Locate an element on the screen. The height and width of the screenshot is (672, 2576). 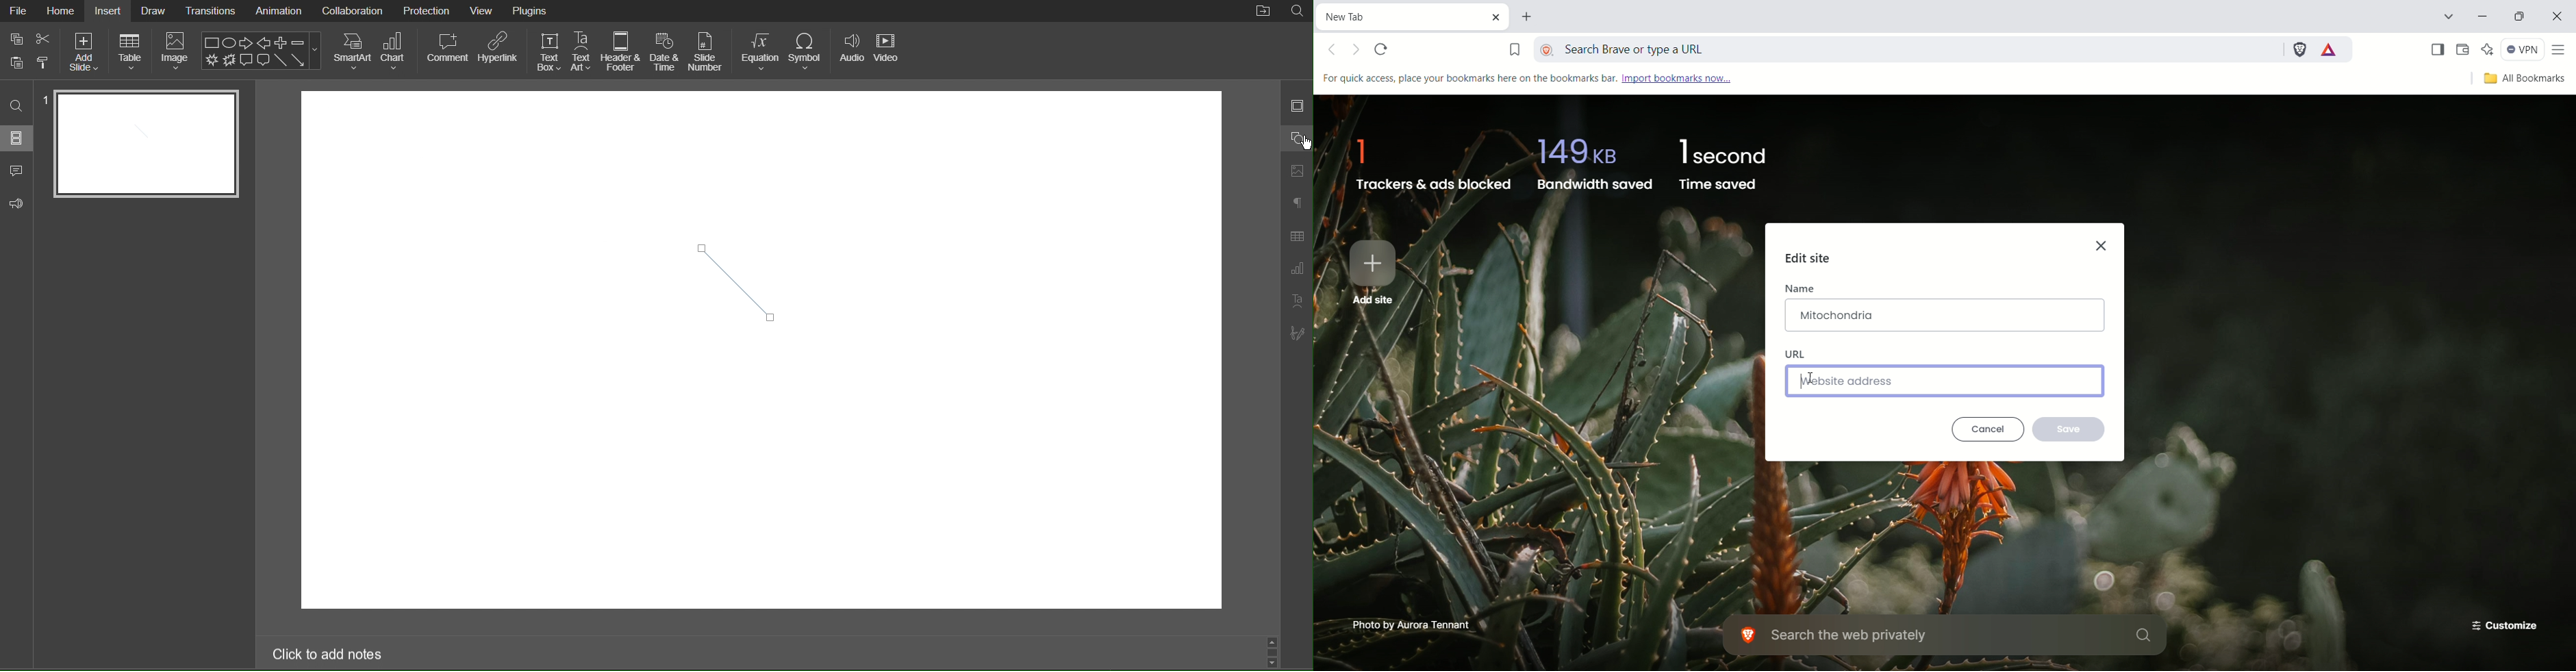
customize is located at coordinates (2501, 624).